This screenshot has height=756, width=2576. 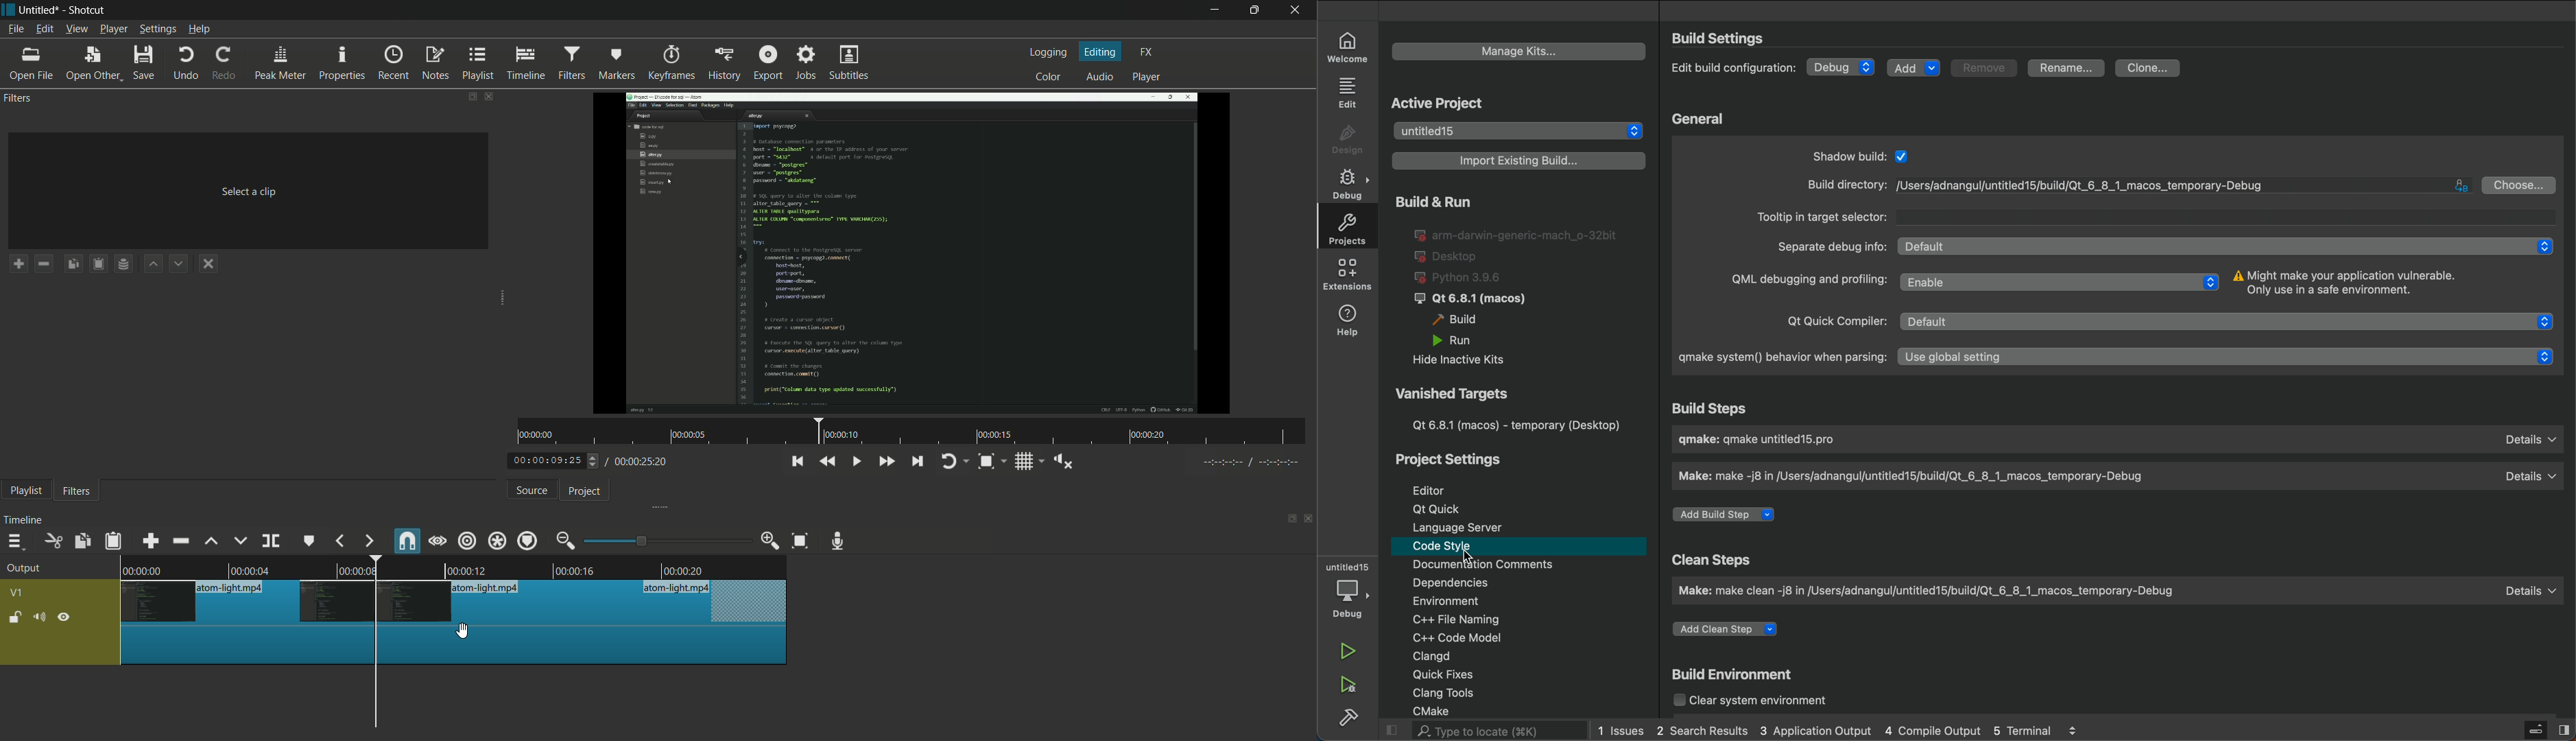 What do you see at coordinates (155, 265) in the screenshot?
I see `move filter up` at bounding box center [155, 265].